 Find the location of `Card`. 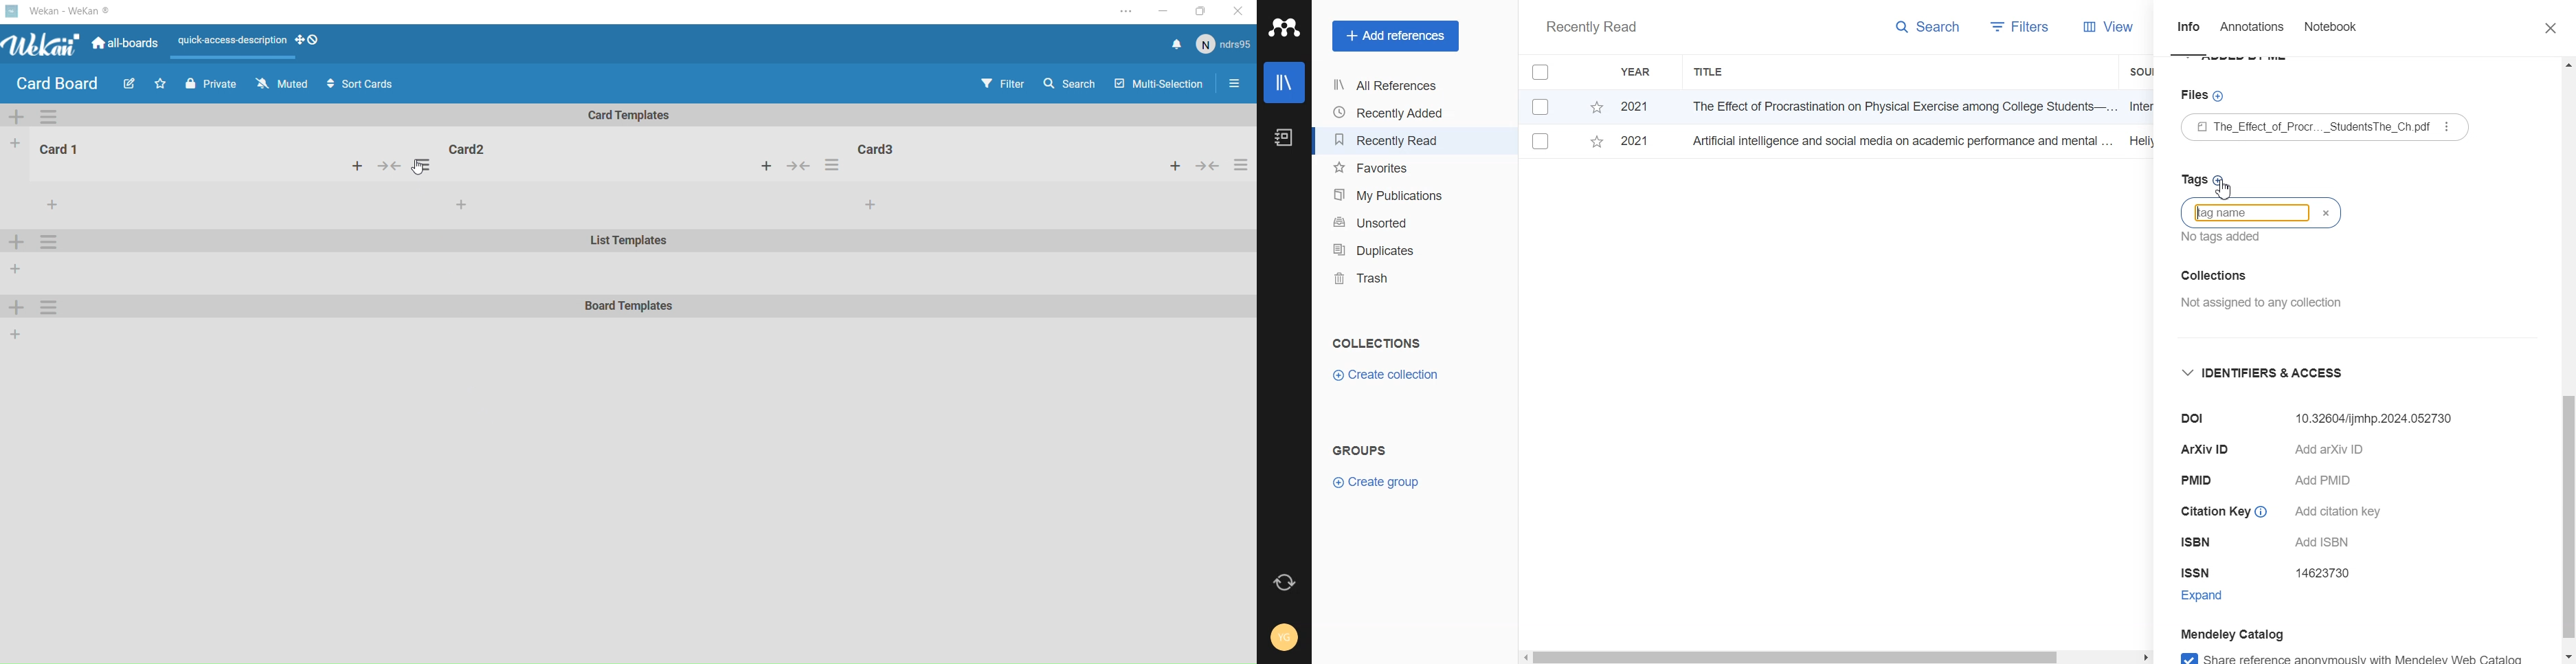

Card is located at coordinates (920, 151).